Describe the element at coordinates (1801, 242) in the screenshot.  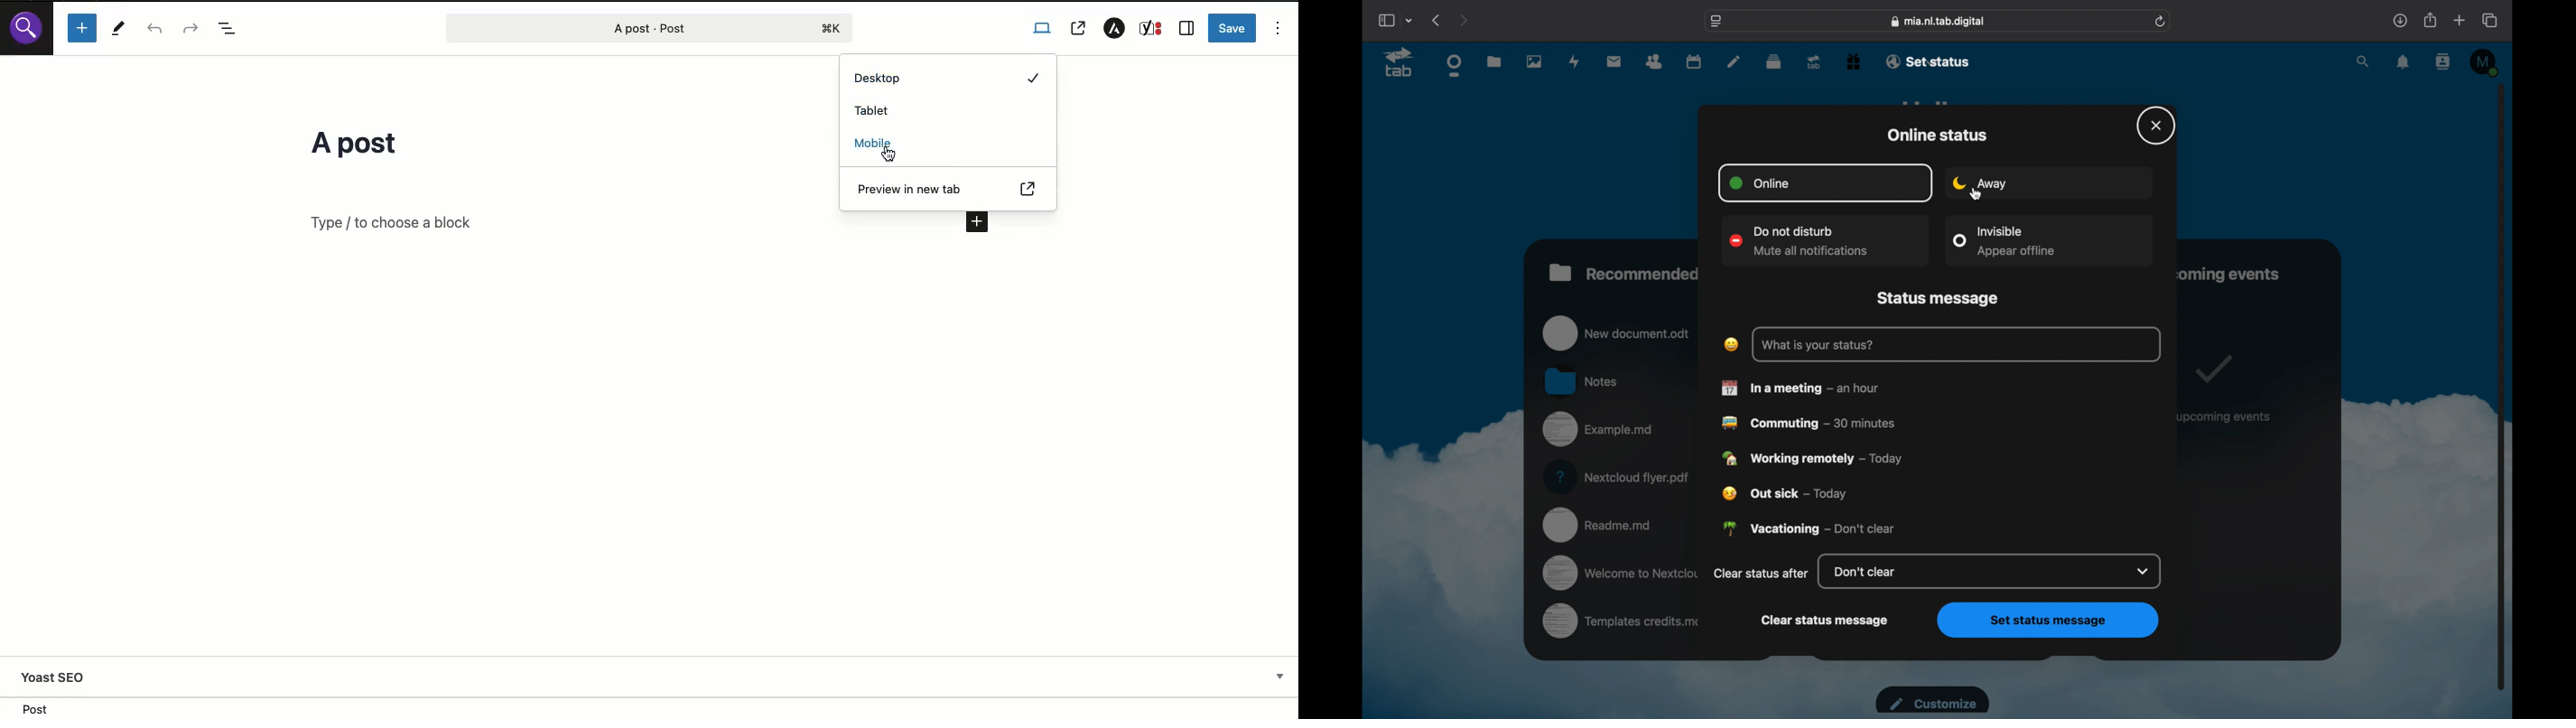
I see `do not disturb` at that location.